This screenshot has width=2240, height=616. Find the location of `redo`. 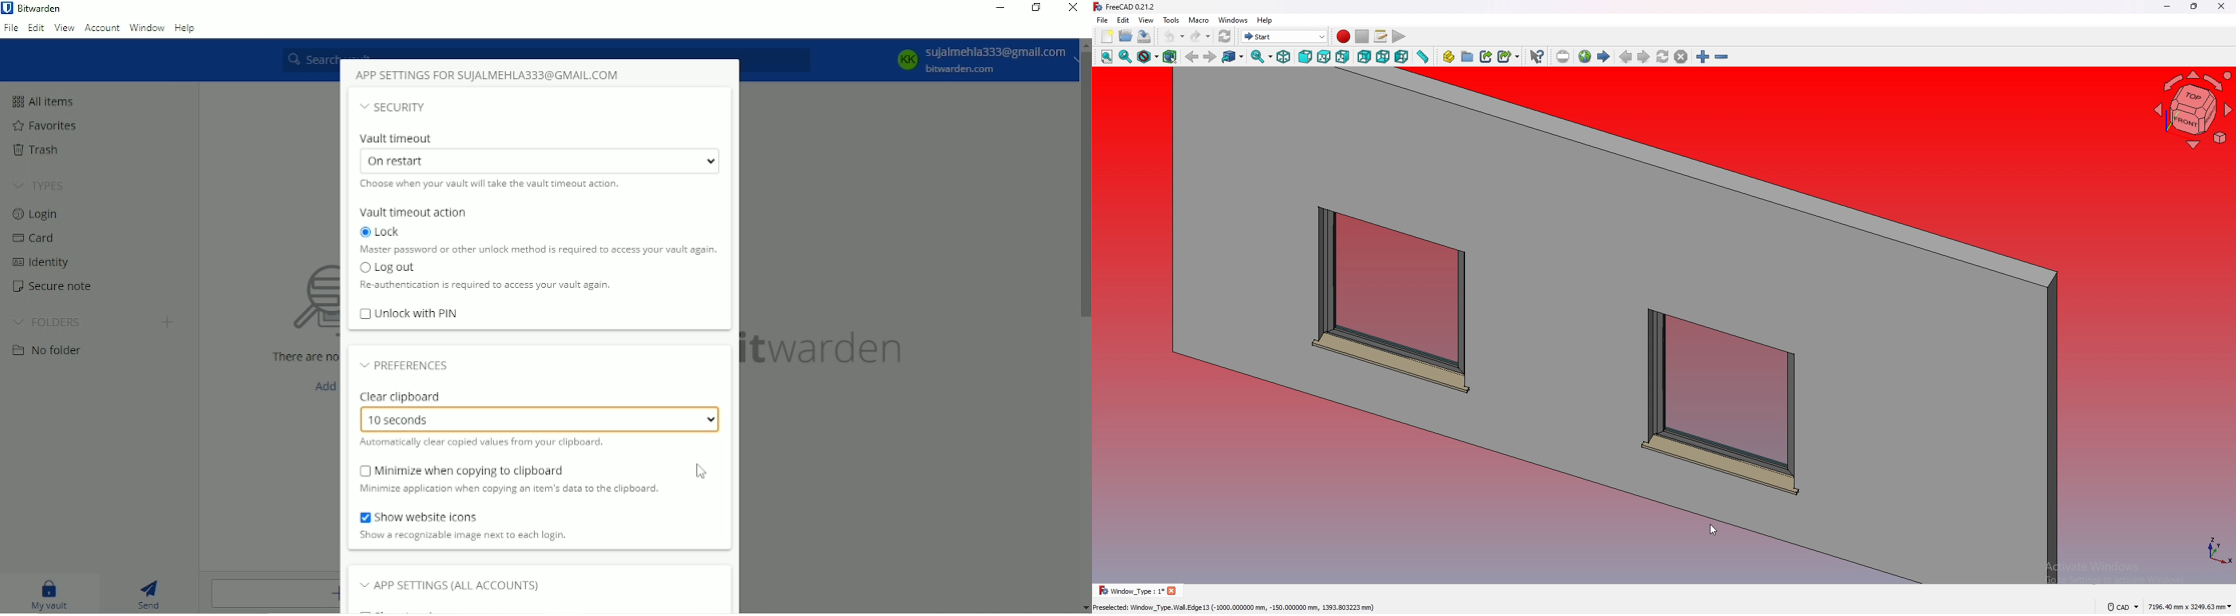

redo is located at coordinates (1200, 36).